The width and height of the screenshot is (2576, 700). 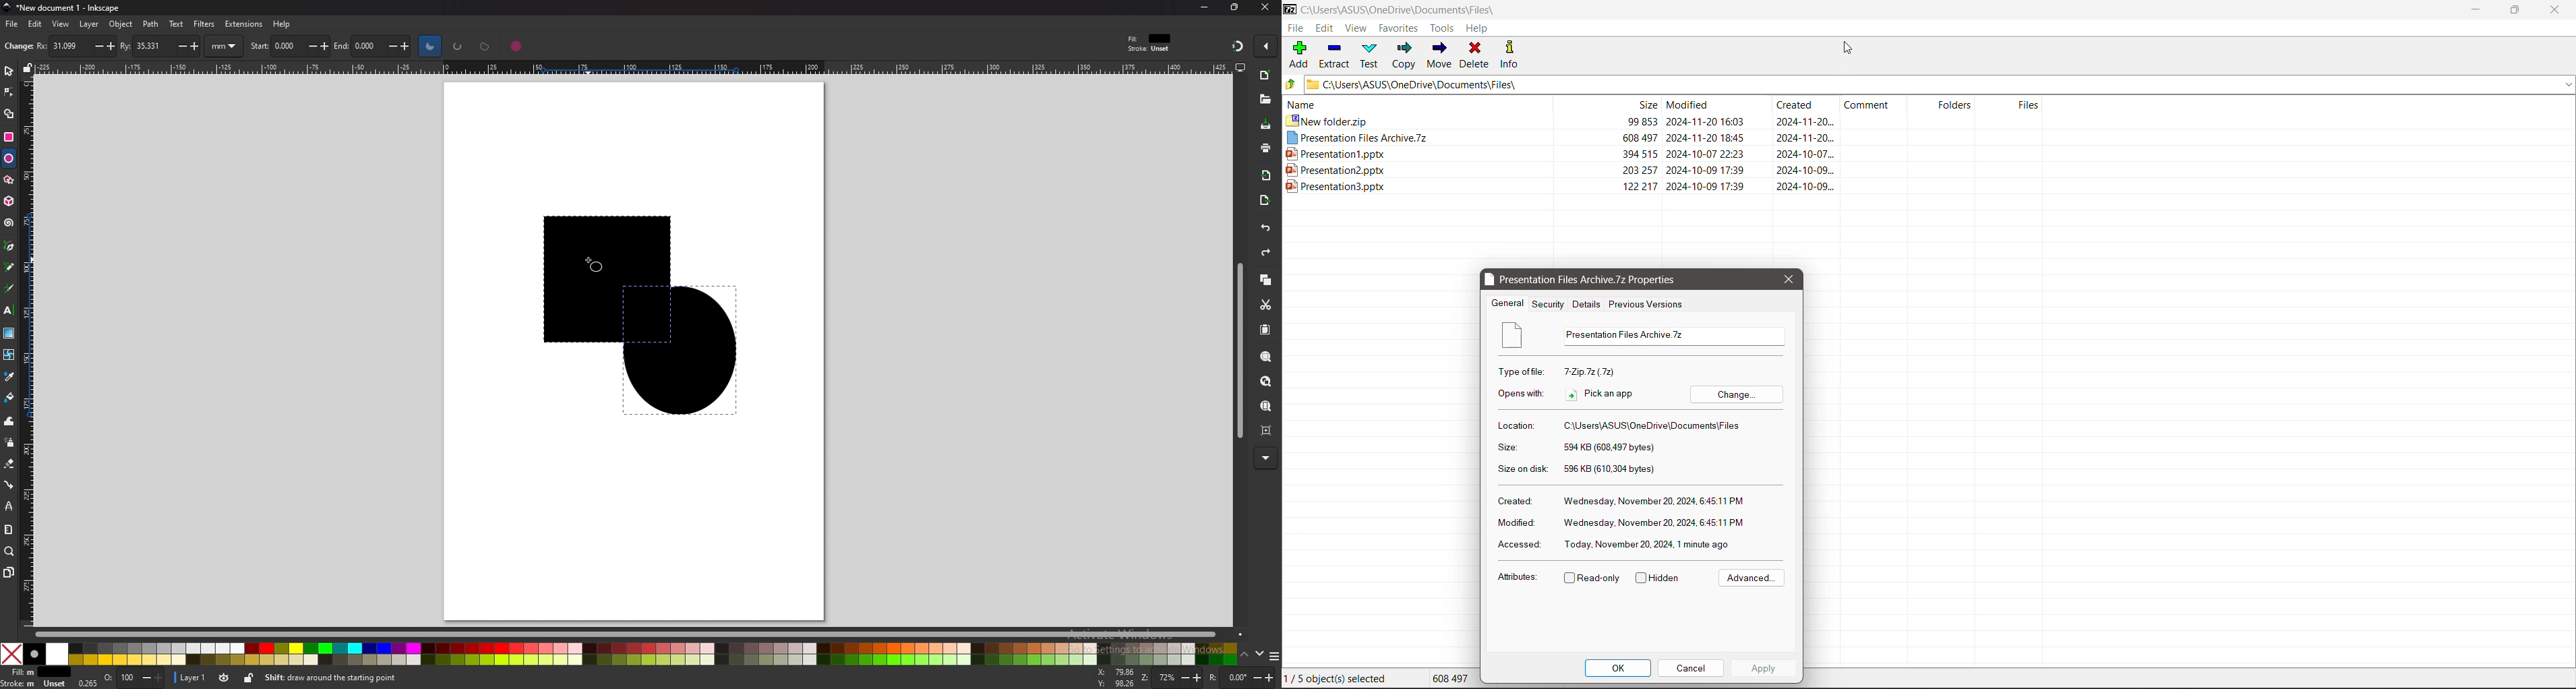 I want to click on toggle visibility, so click(x=222, y=678).